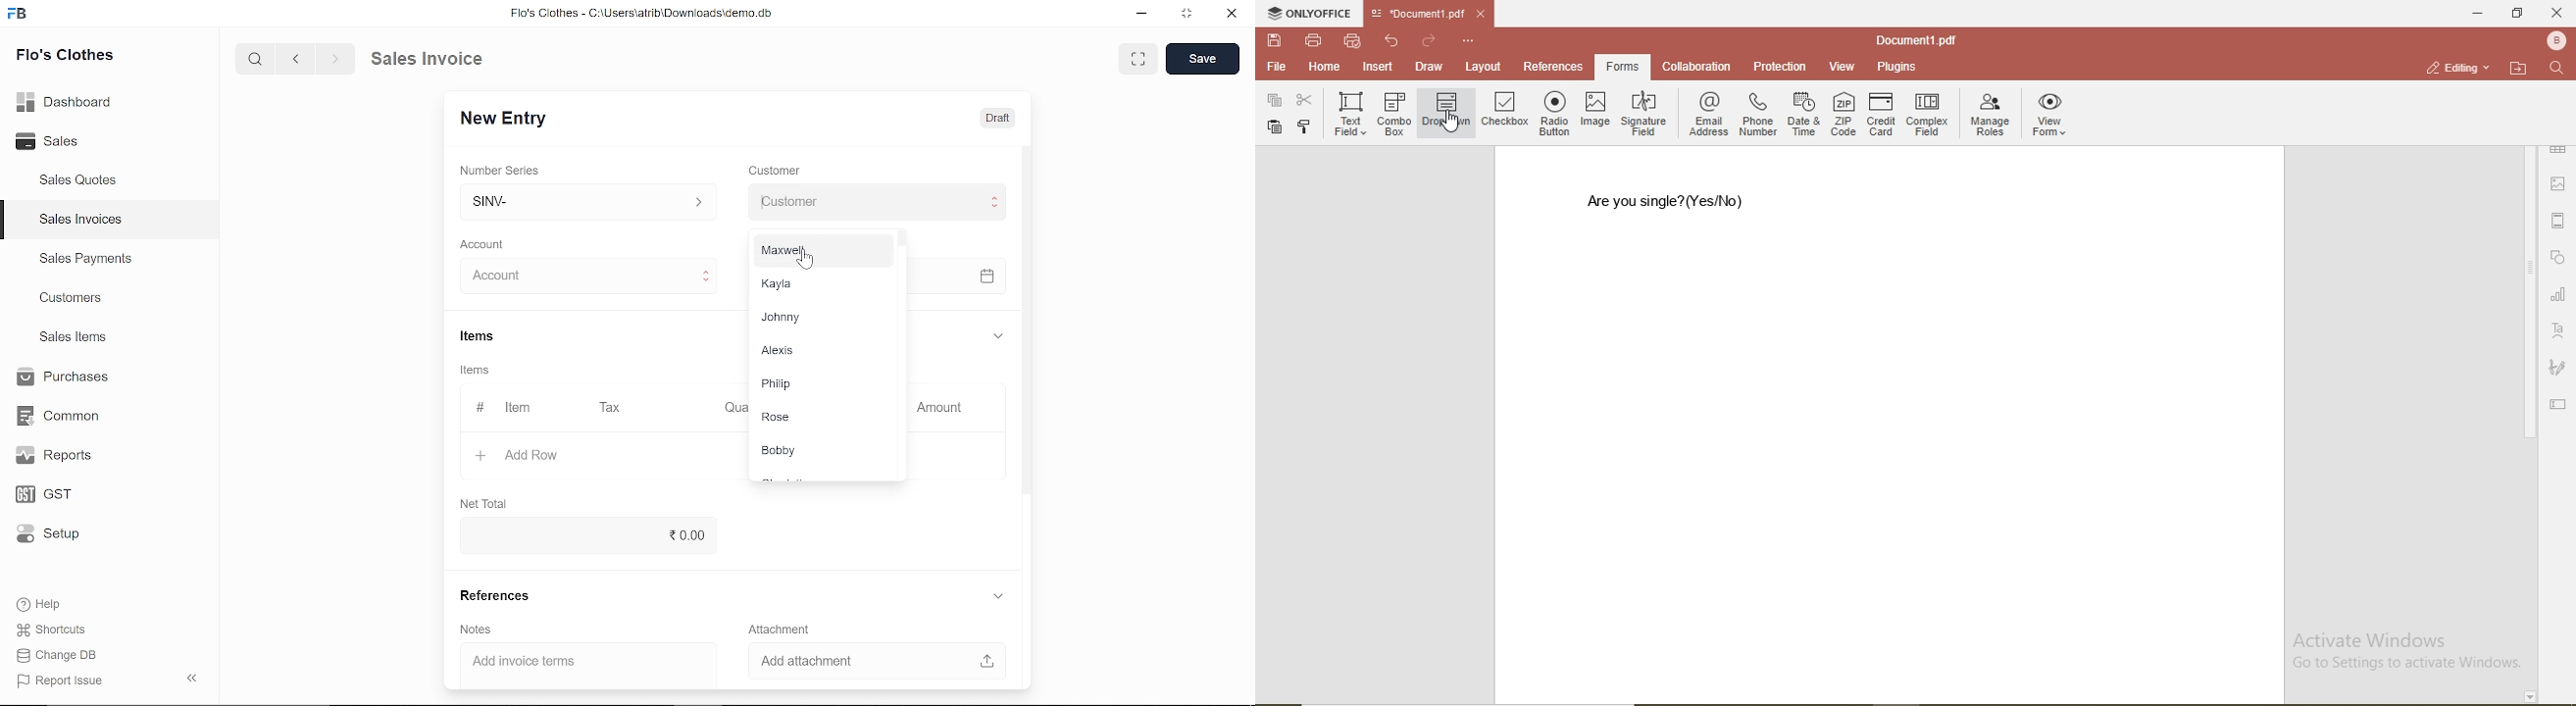  Describe the element at coordinates (986, 277) in the screenshot. I see `open calender` at that location.